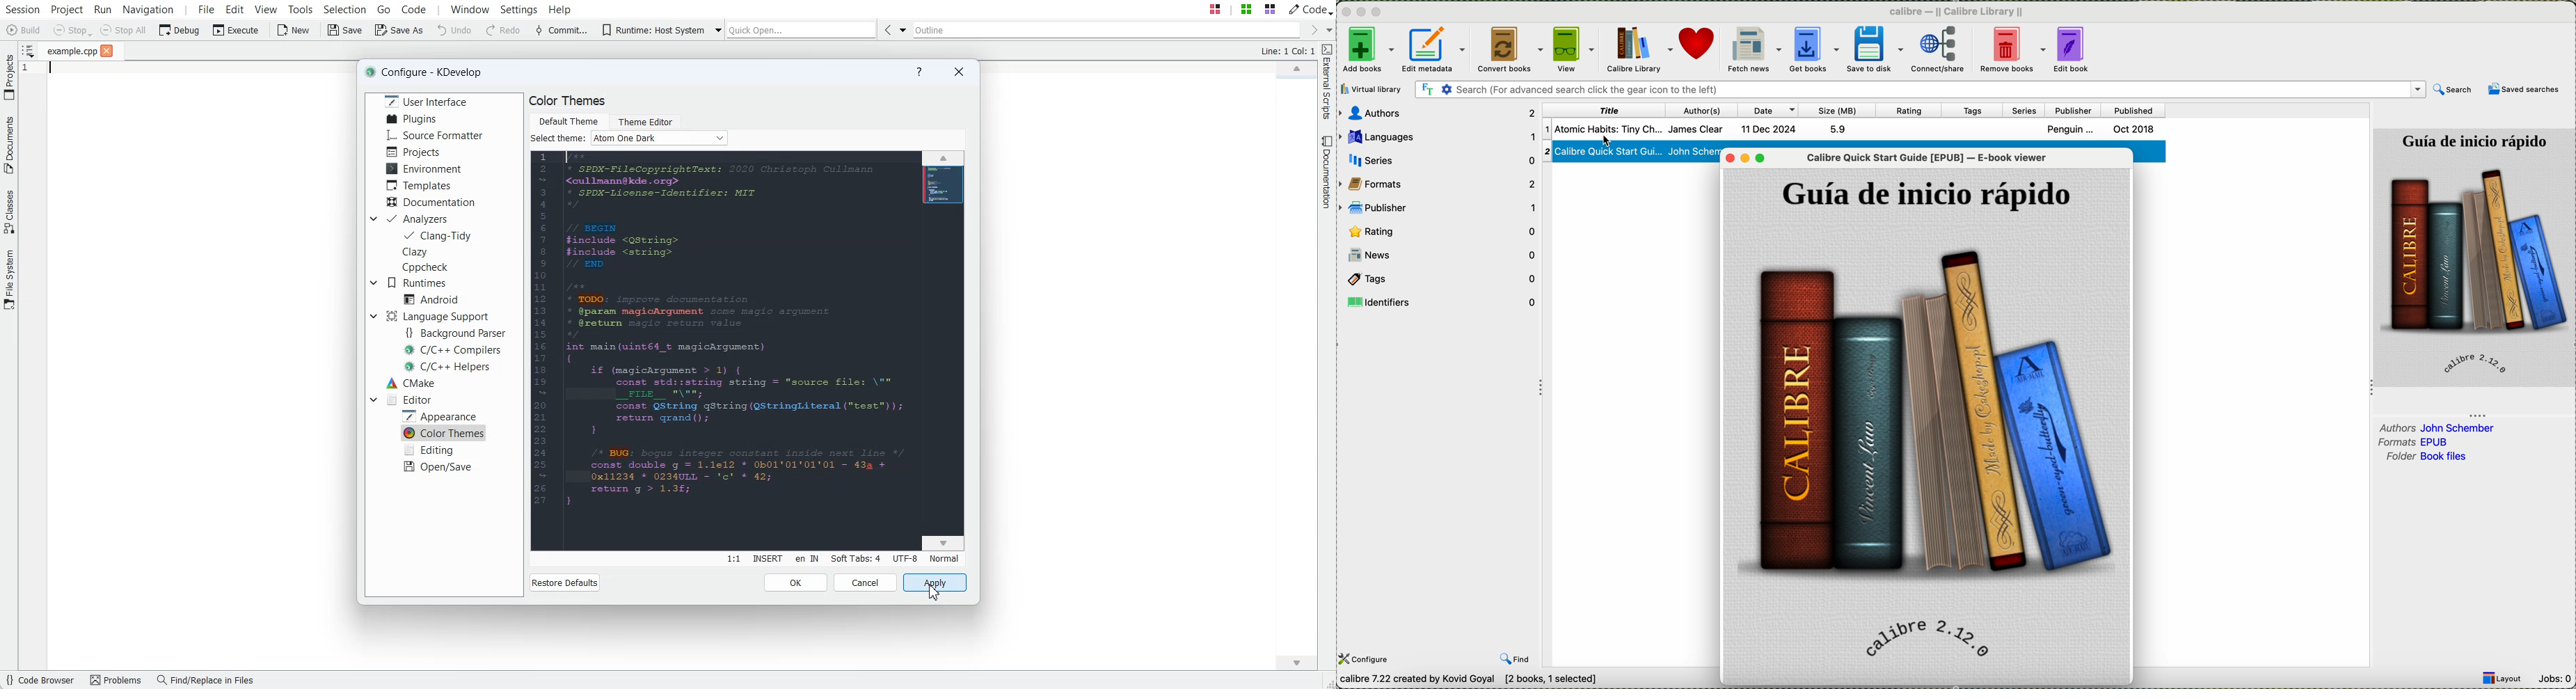 This screenshot has height=700, width=2576. I want to click on tags, so click(1973, 111).